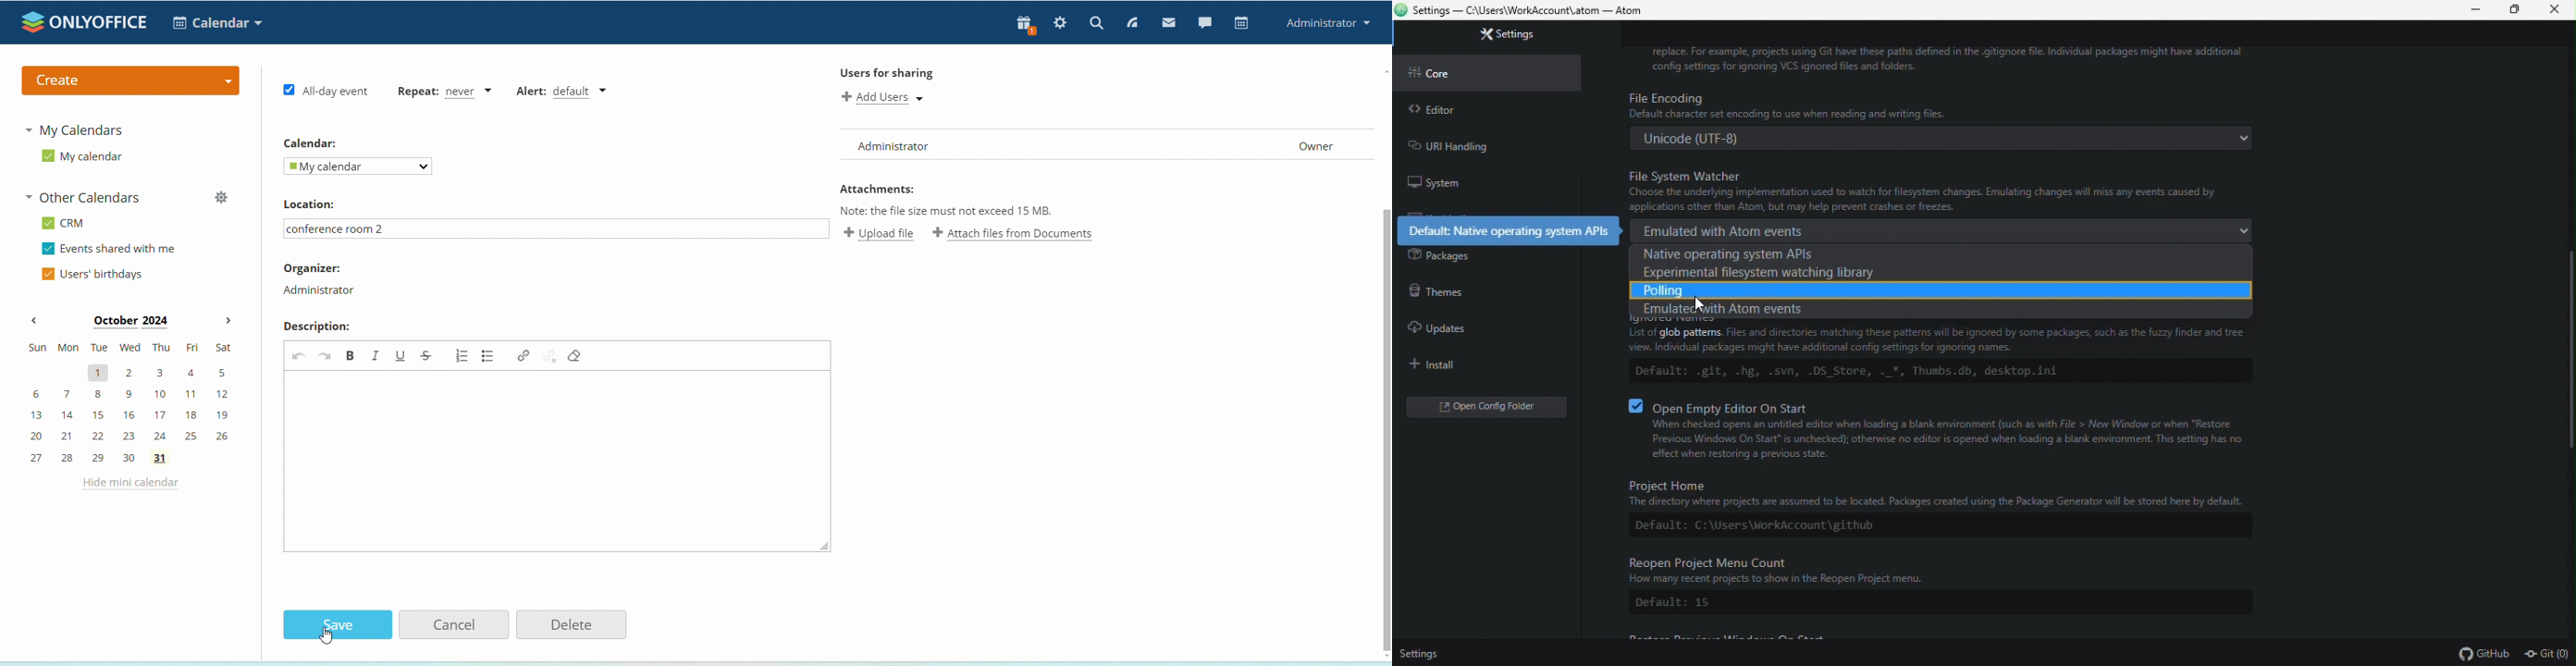 The image size is (2576, 672). What do you see at coordinates (1473, 363) in the screenshot?
I see `install` at bounding box center [1473, 363].